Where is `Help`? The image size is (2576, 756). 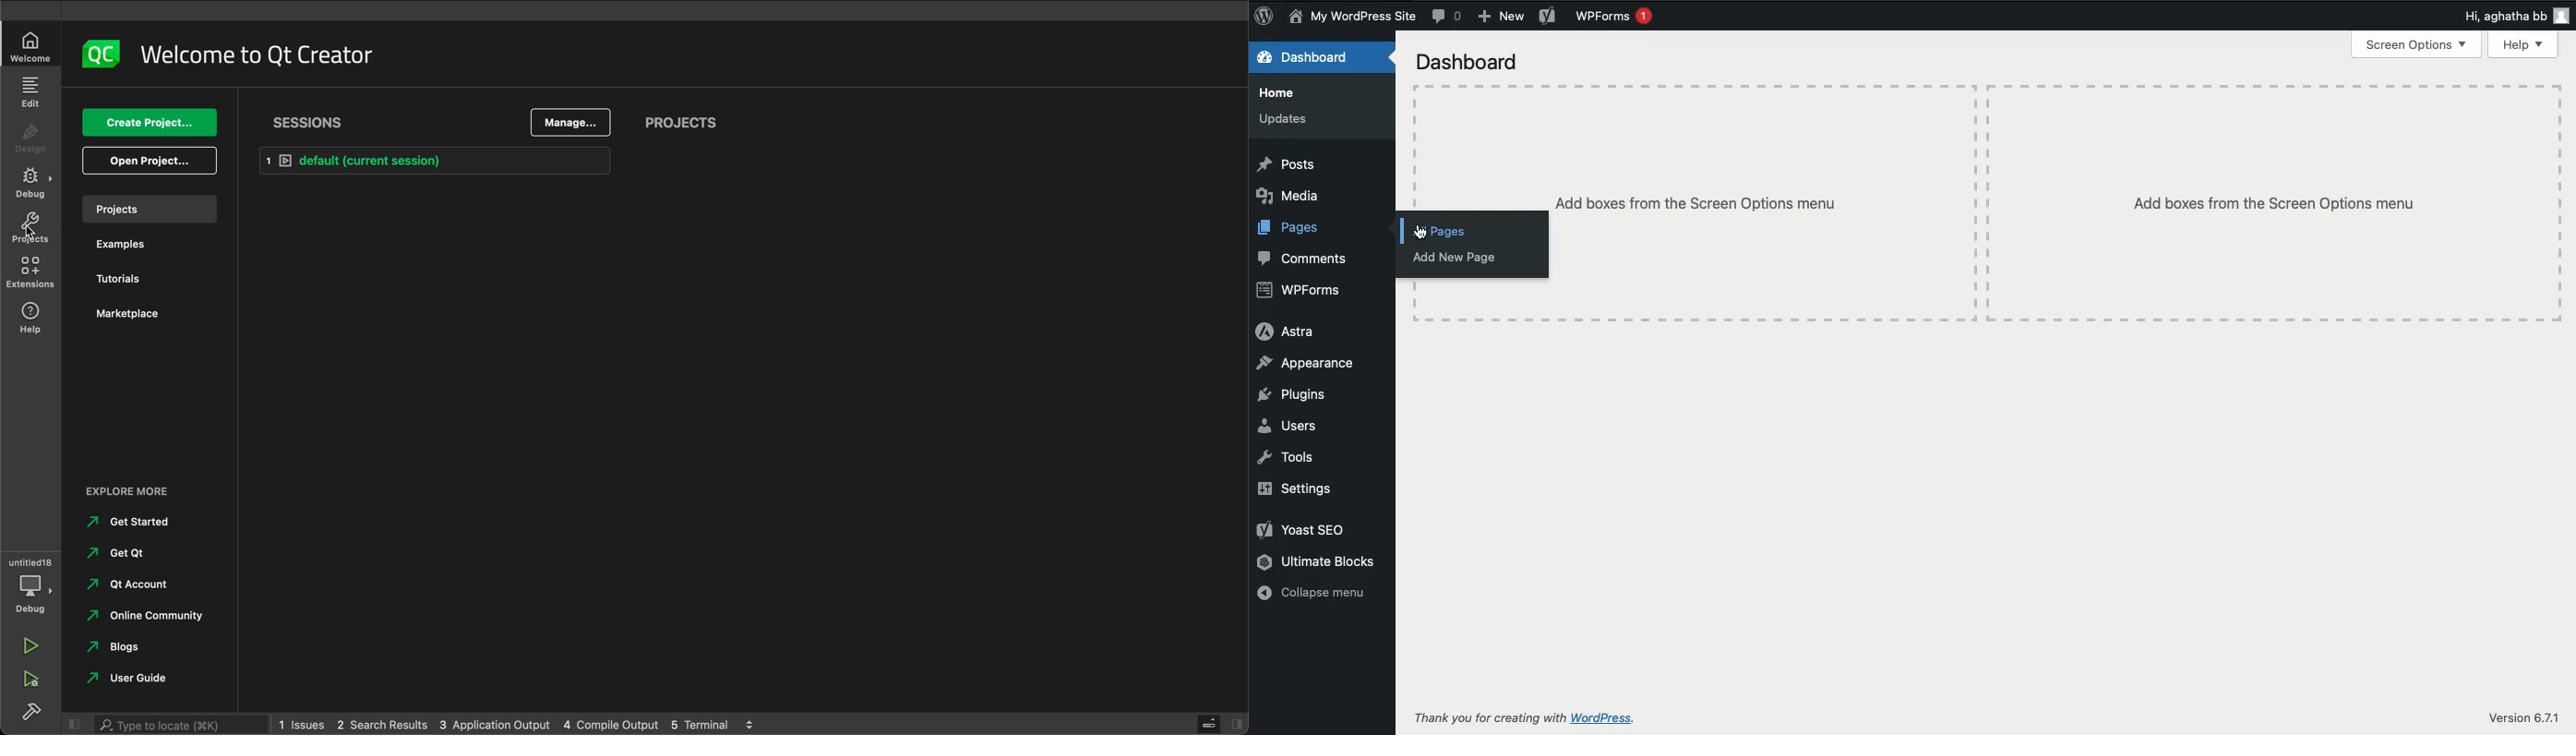 Help is located at coordinates (2524, 44).